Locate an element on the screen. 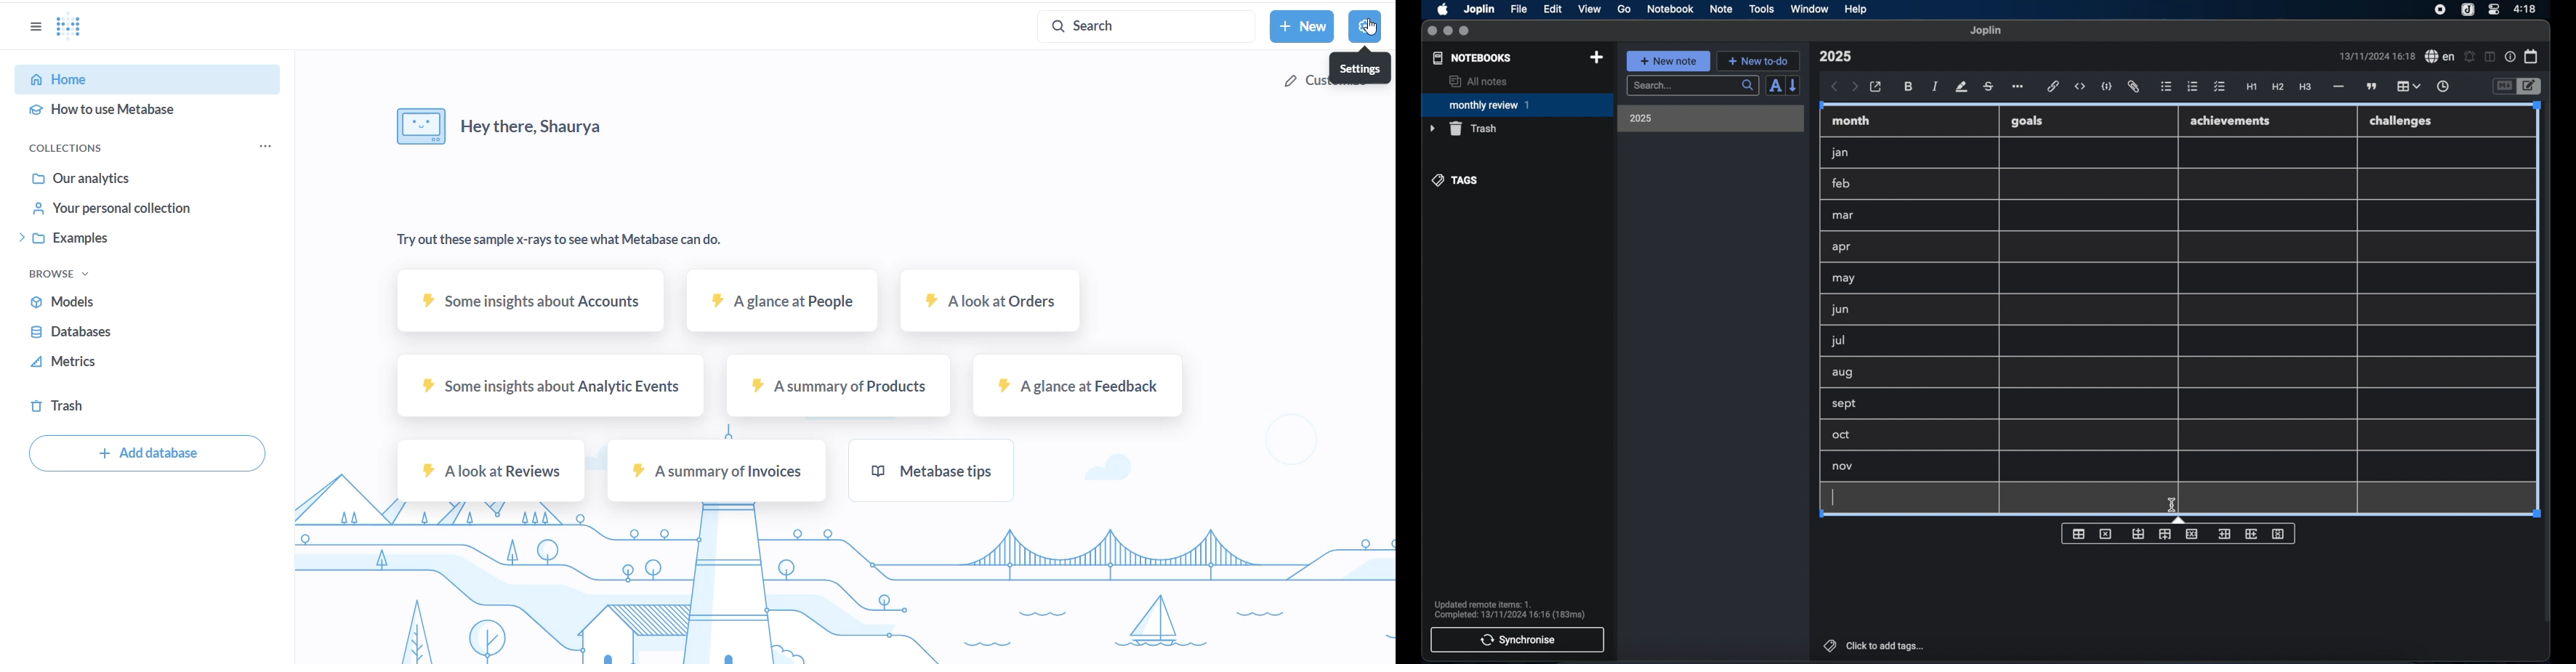 The image size is (2576, 672). mar is located at coordinates (1844, 216).